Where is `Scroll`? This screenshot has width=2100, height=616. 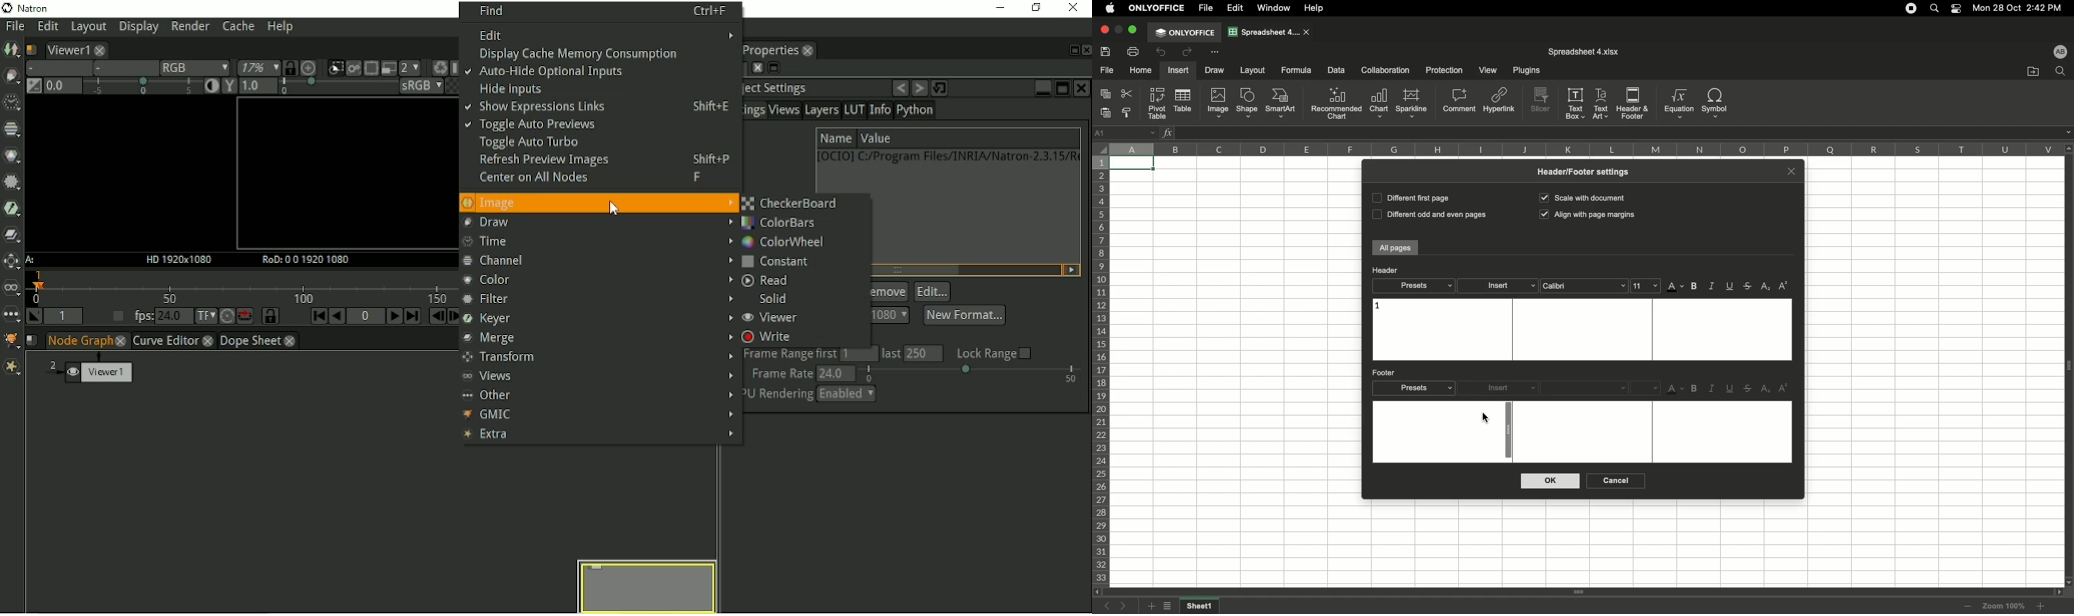
Scroll is located at coordinates (1505, 432).